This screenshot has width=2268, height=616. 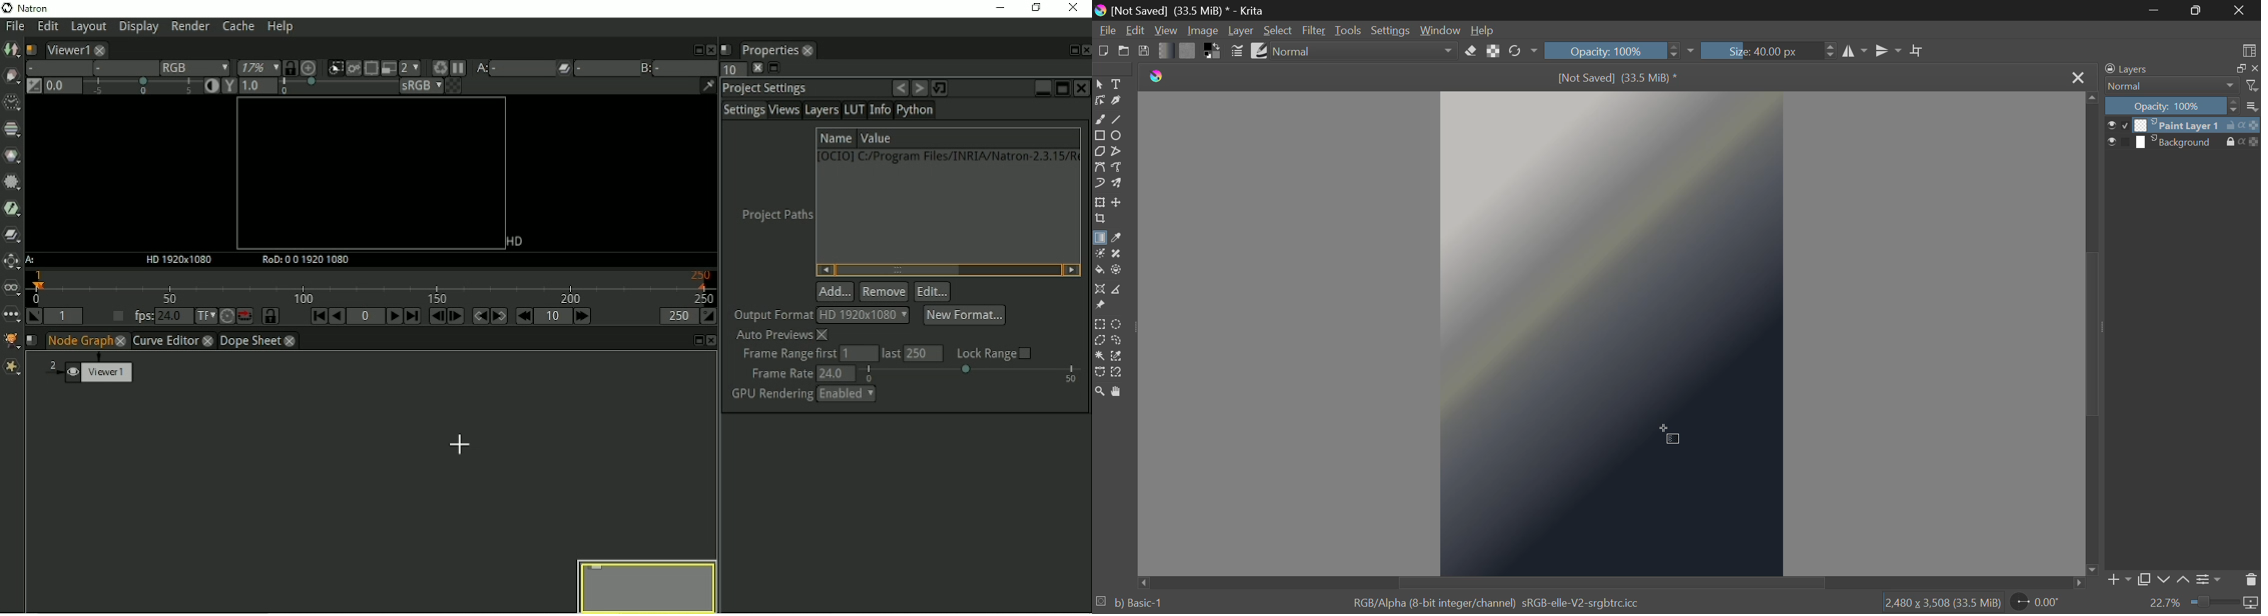 I want to click on Pan, so click(x=1115, y=391).